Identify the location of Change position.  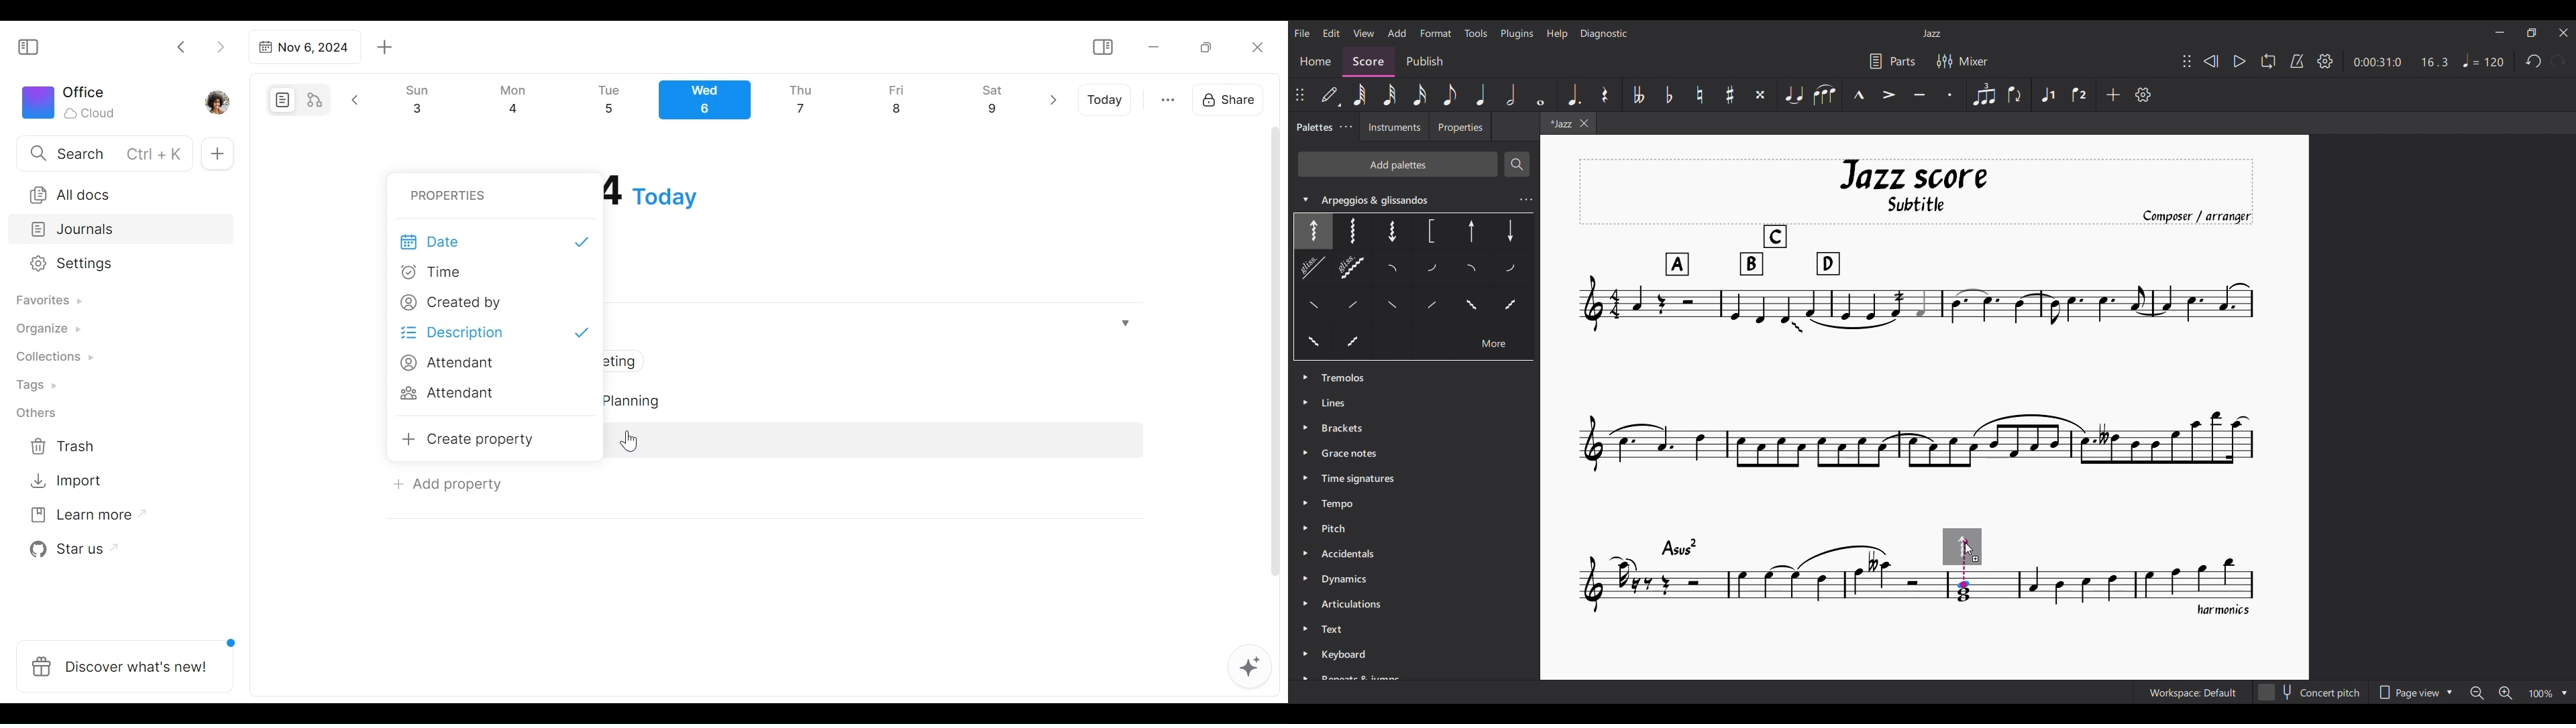
(1299, 95).